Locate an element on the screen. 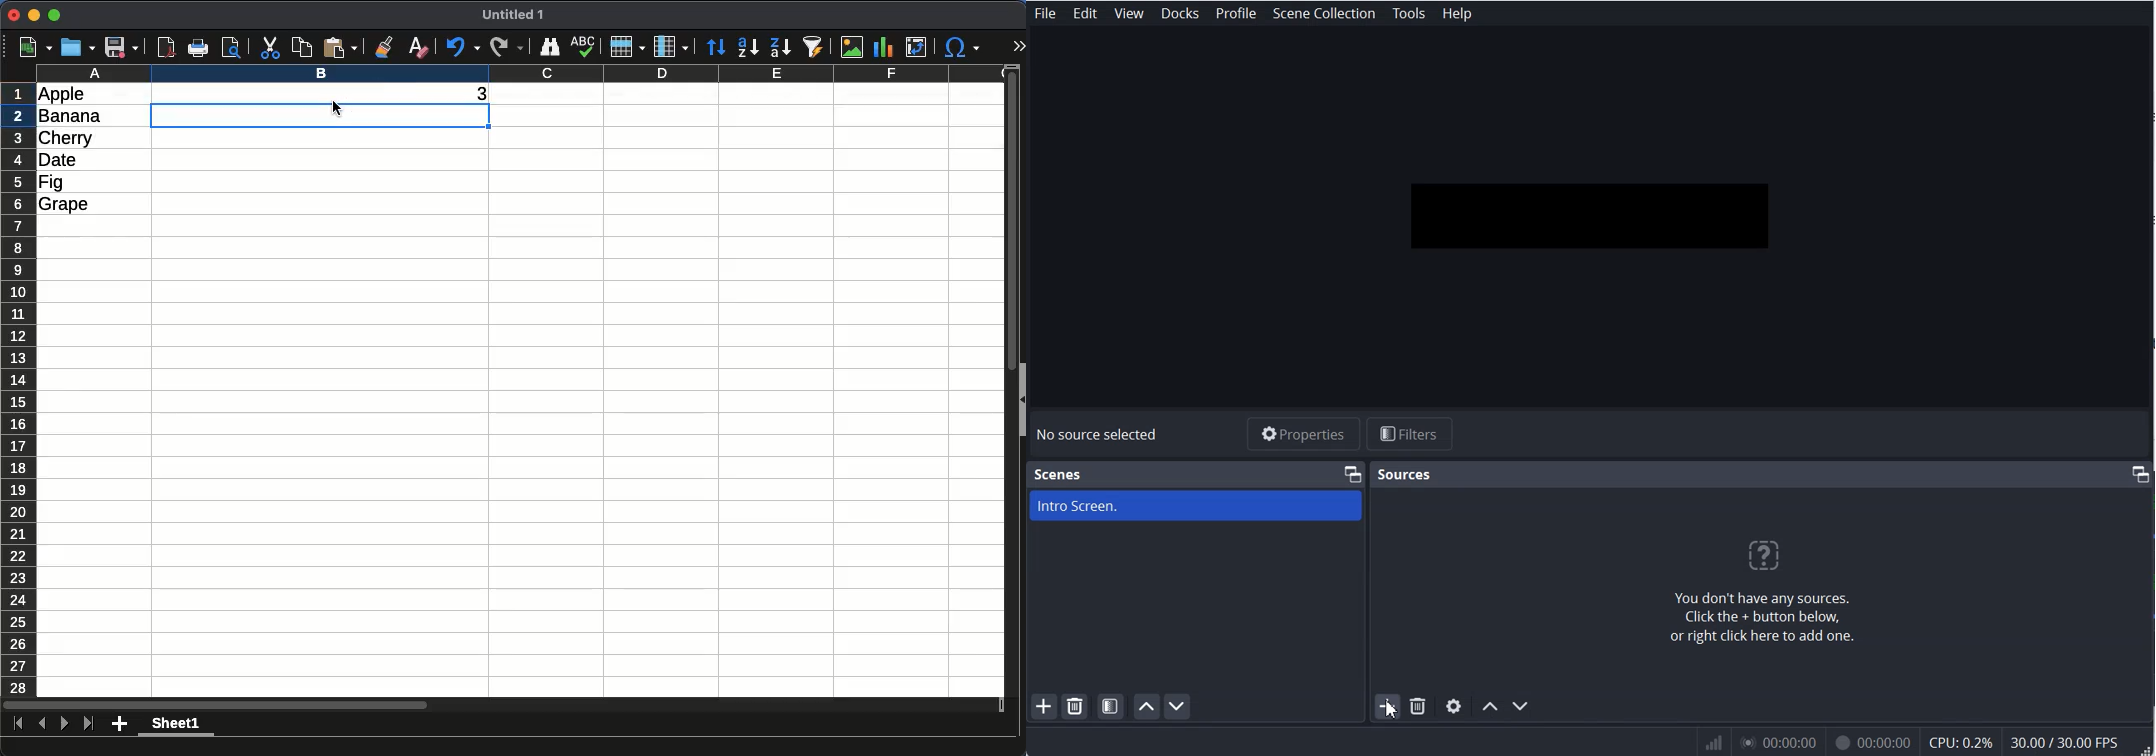  WIfi is located at coordinates (1716, 743).